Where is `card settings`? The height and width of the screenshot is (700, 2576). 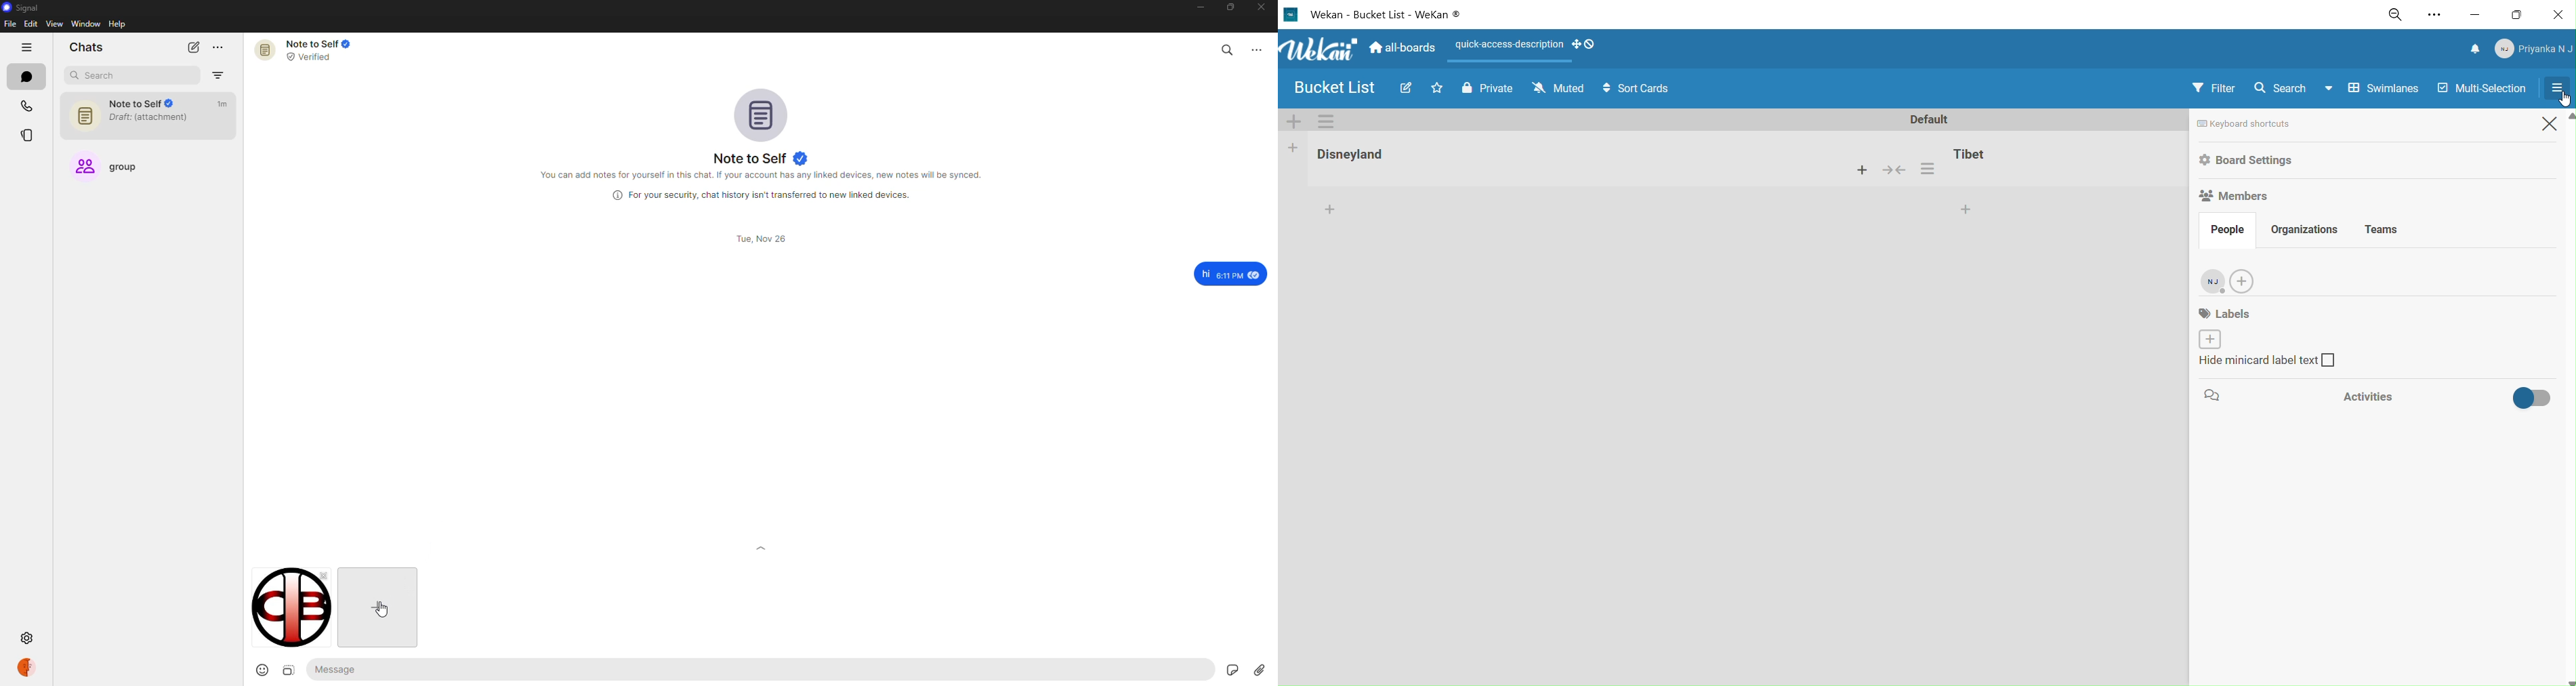
card settings is located at coordinates (1928, 173).